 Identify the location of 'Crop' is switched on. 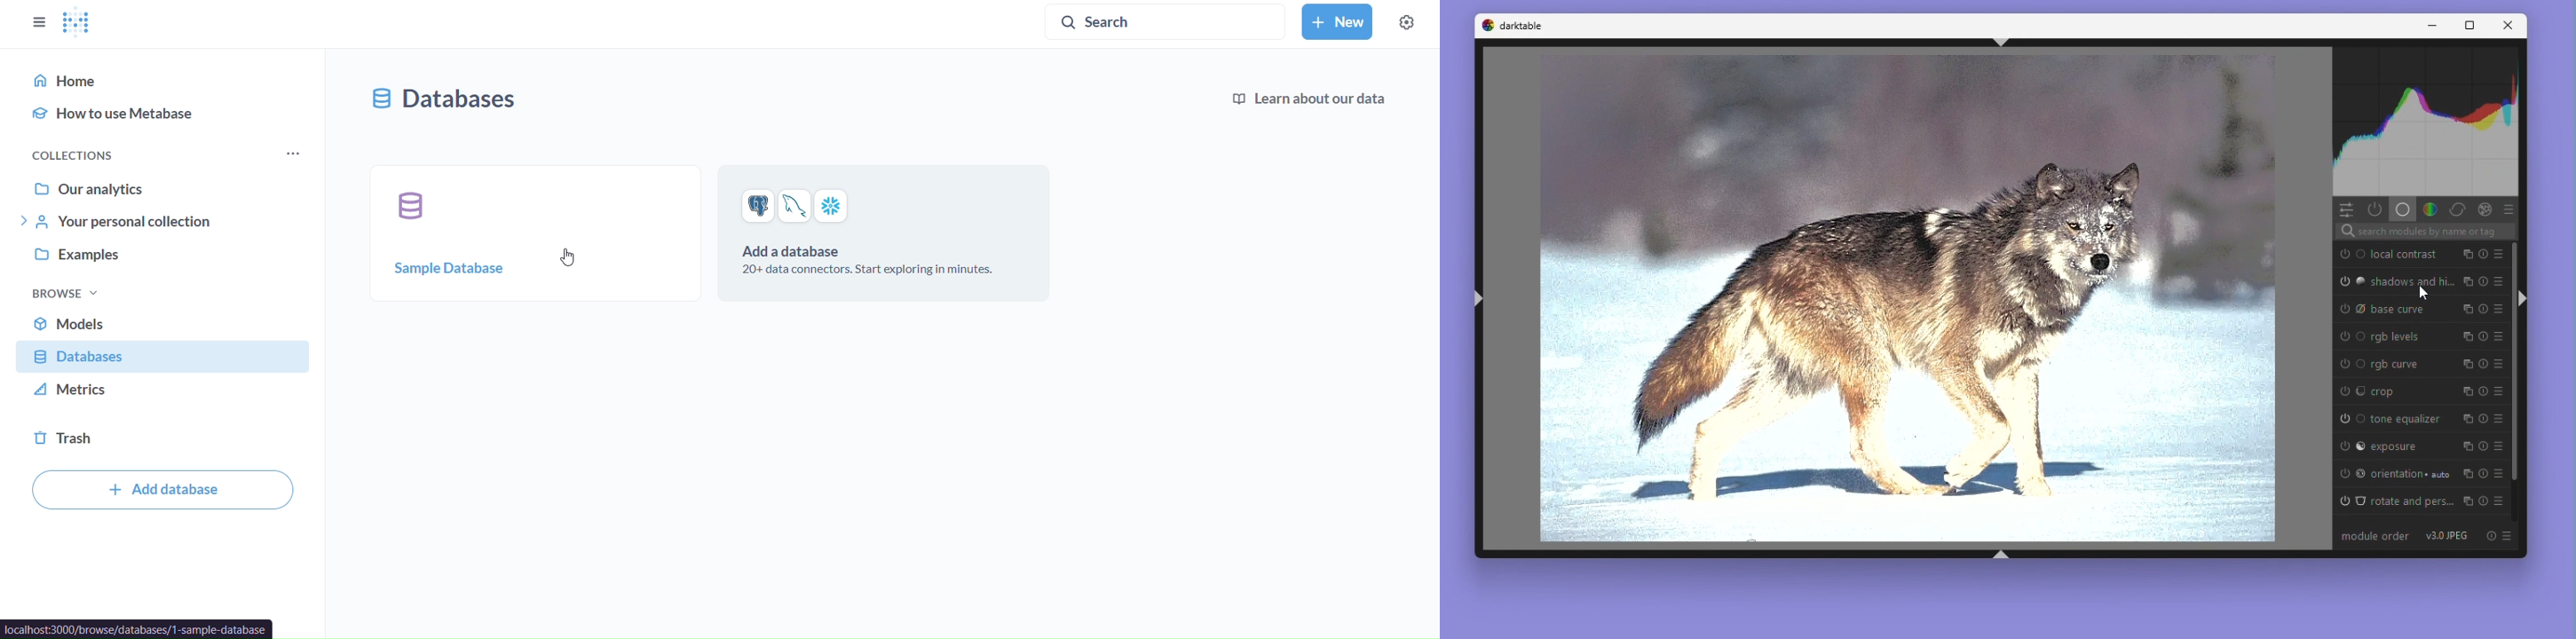
(2349, 391).